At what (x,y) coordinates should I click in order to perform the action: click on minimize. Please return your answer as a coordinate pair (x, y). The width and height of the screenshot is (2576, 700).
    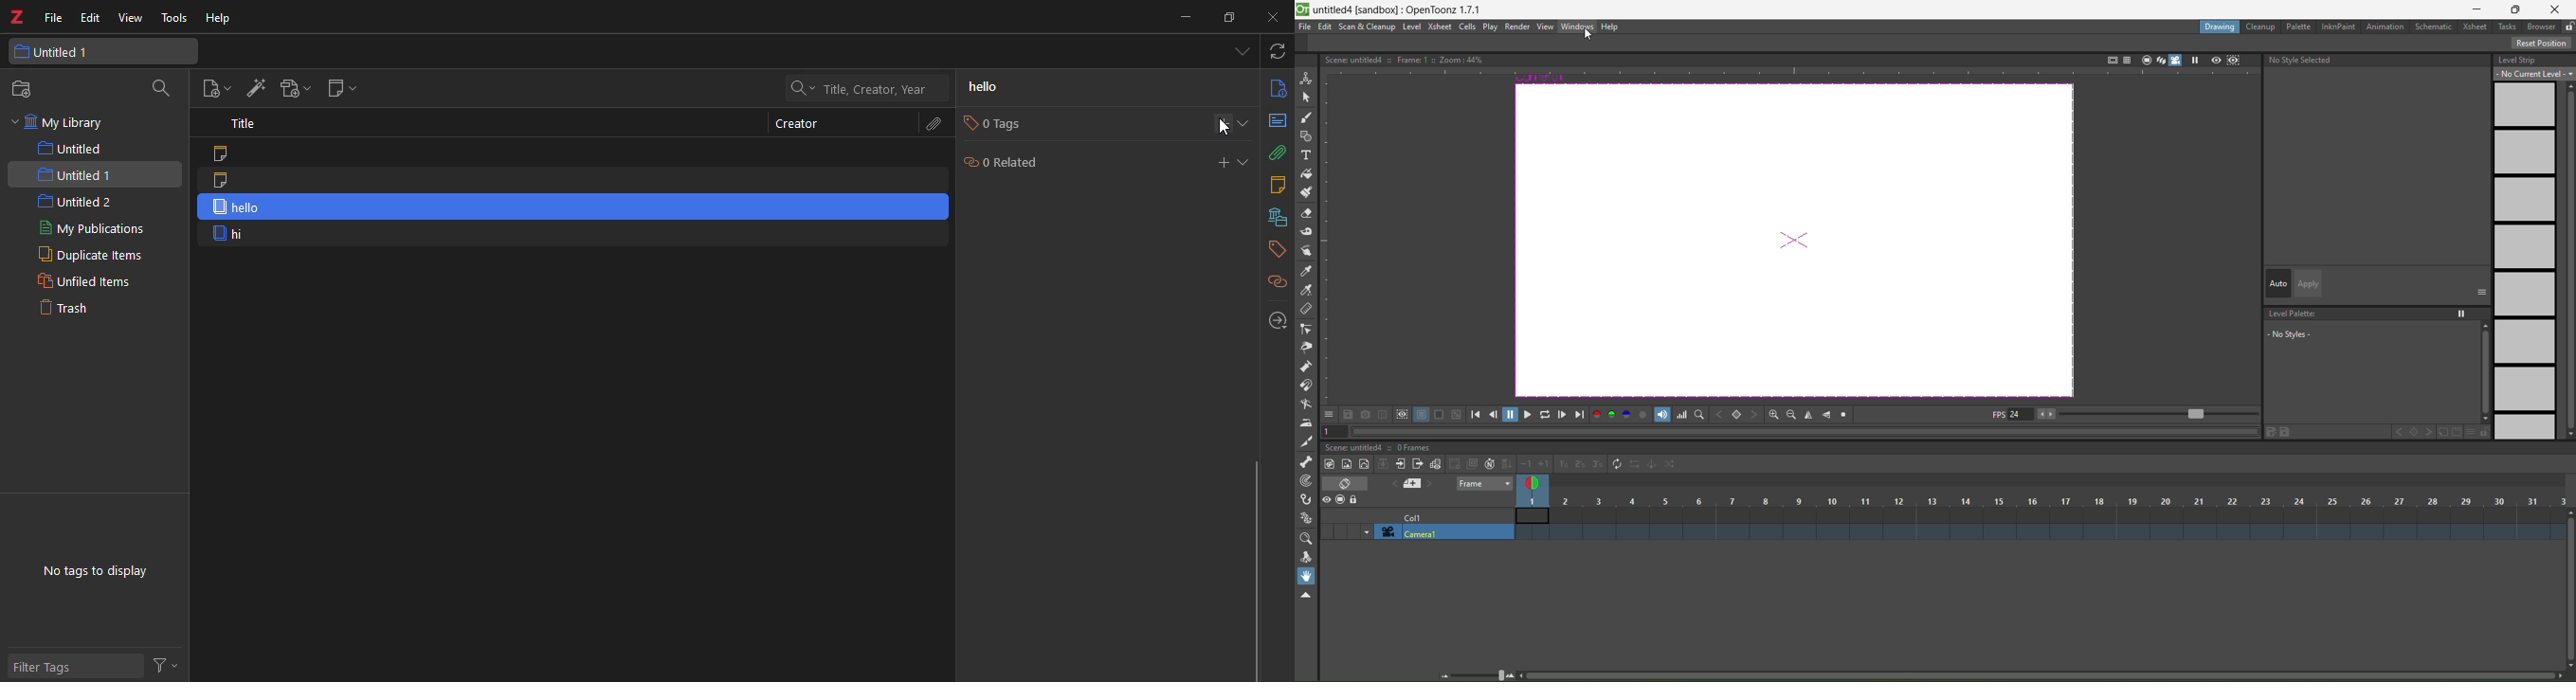
    Looking at the image, I should click on (1185, 16).